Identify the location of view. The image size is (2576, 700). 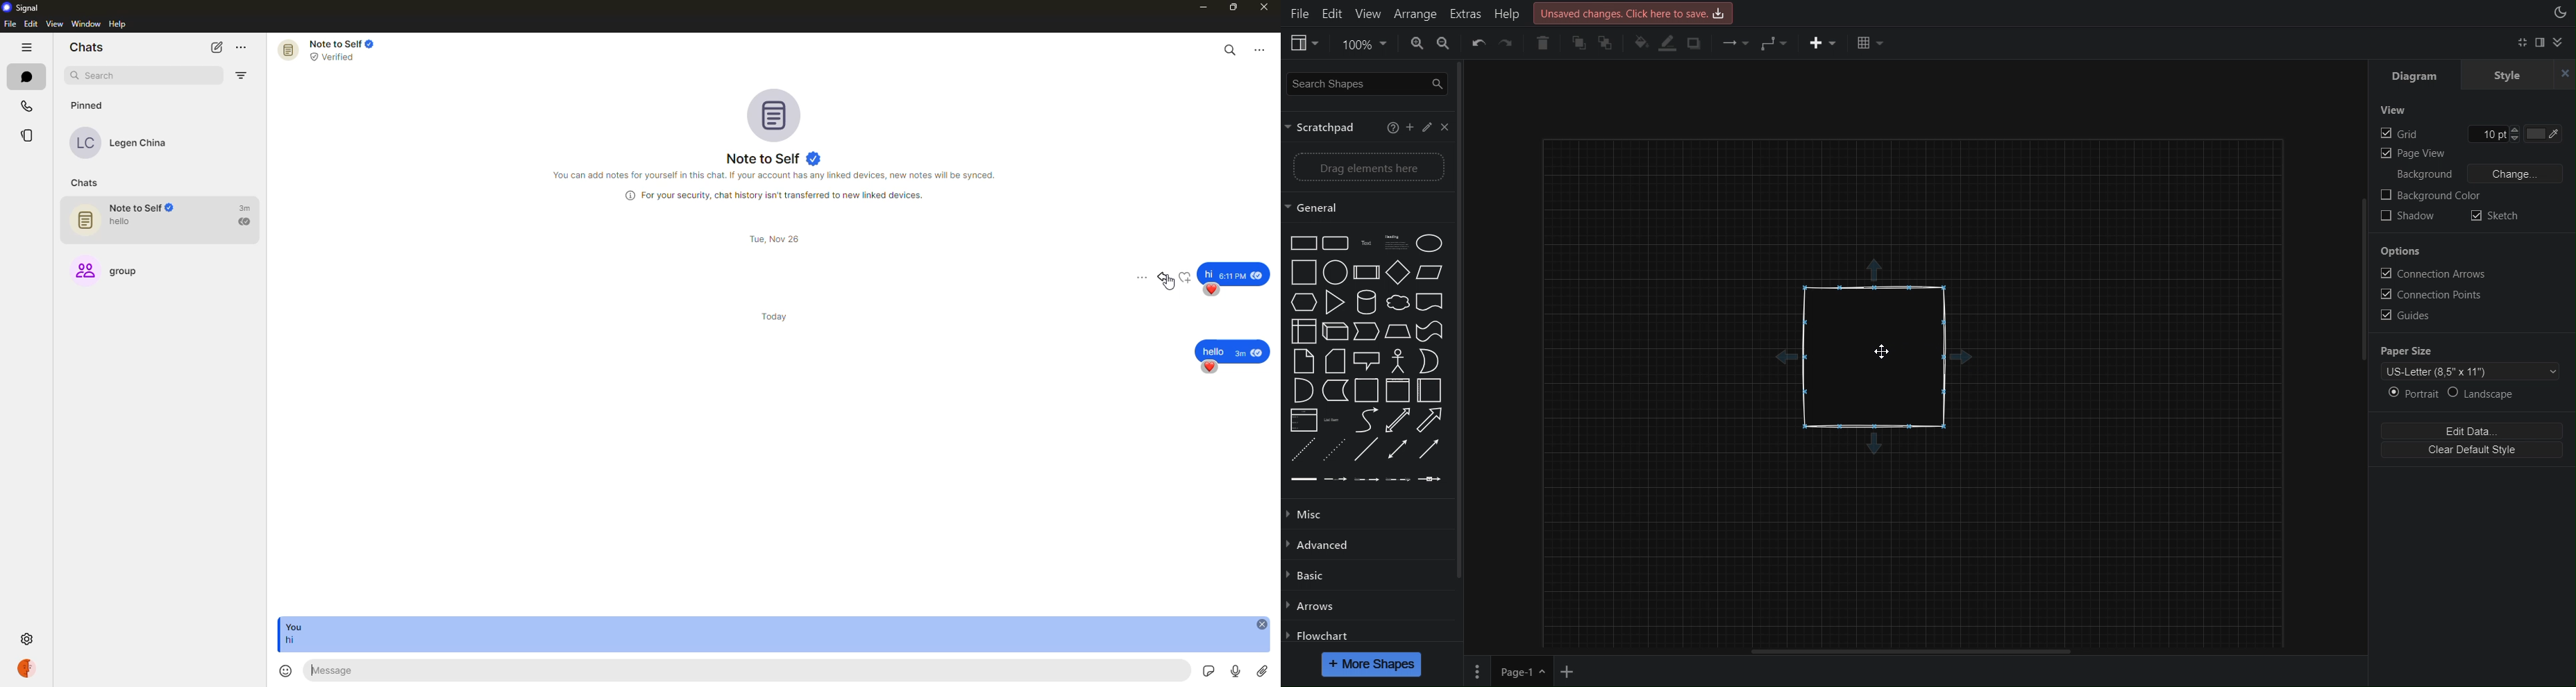
(53, 24).